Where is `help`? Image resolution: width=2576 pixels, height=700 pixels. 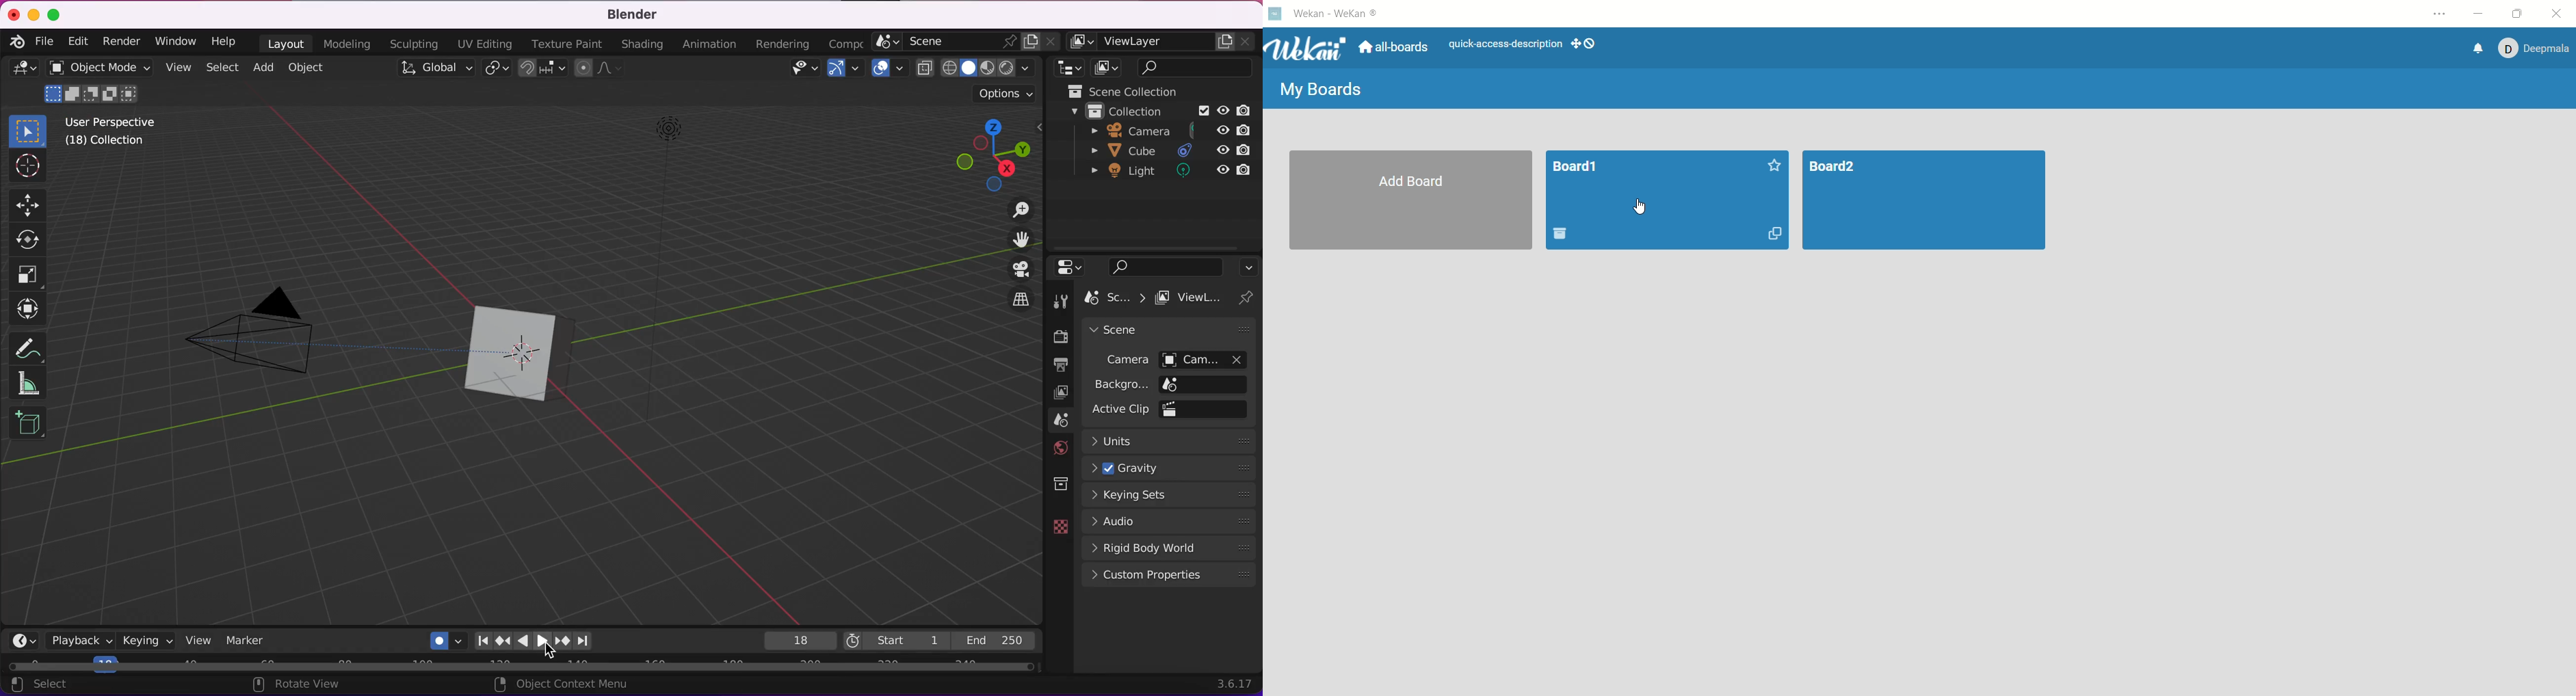
help is located at coordinates (230, 41).